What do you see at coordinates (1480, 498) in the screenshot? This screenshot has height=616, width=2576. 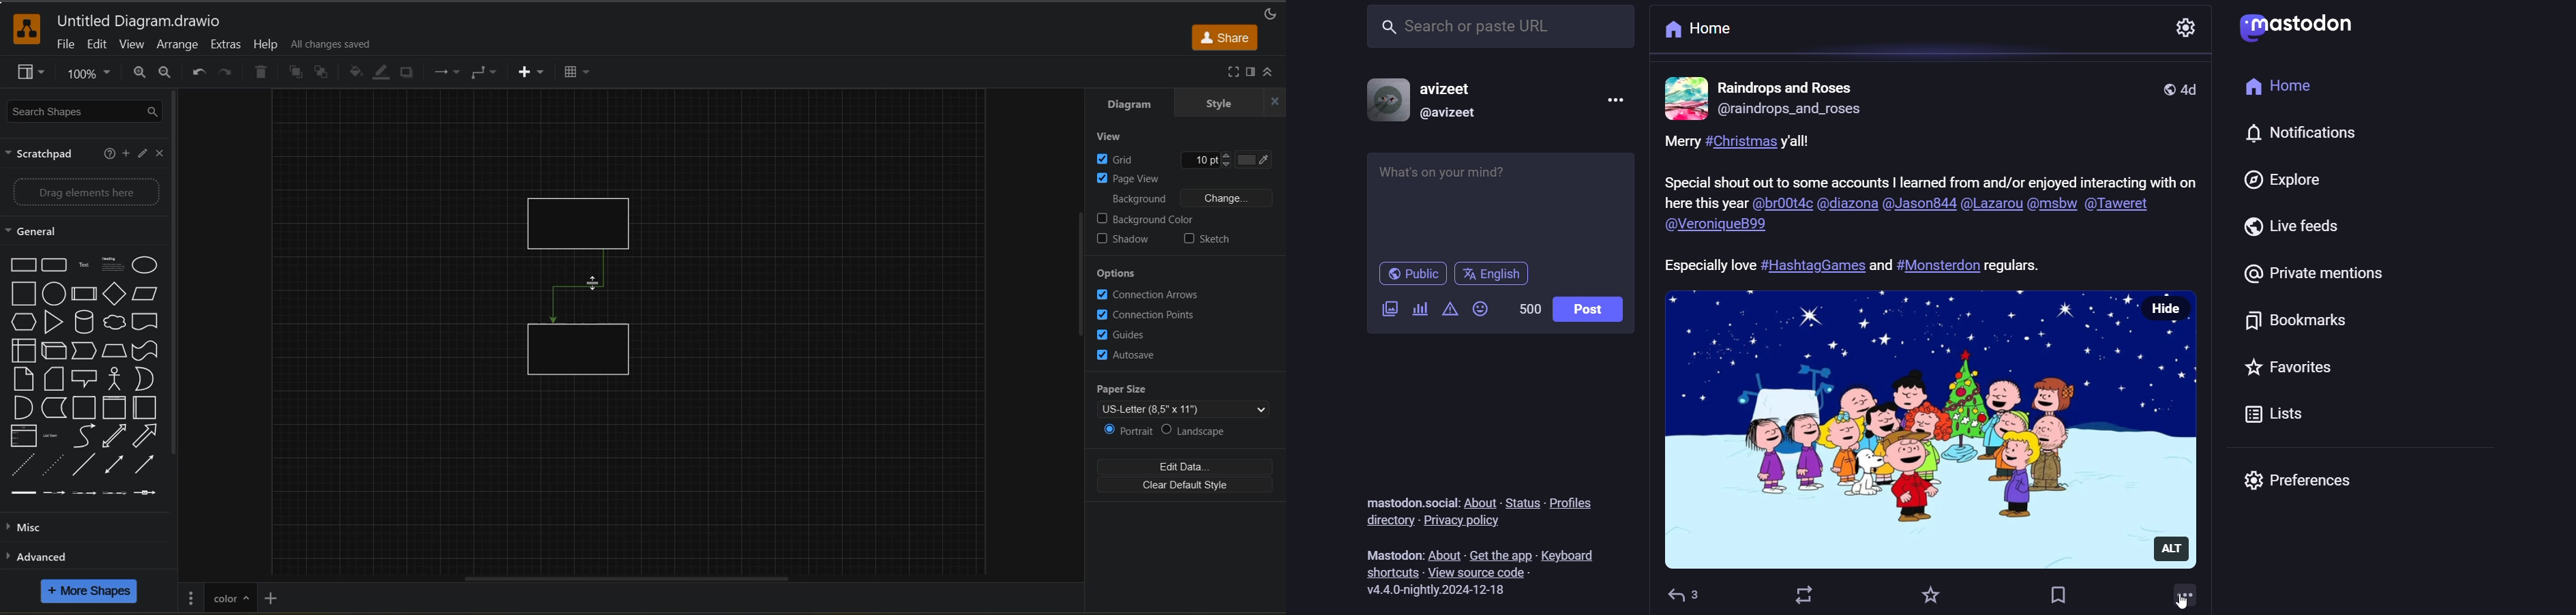 I see `about` at bounding box center [1480, 498].